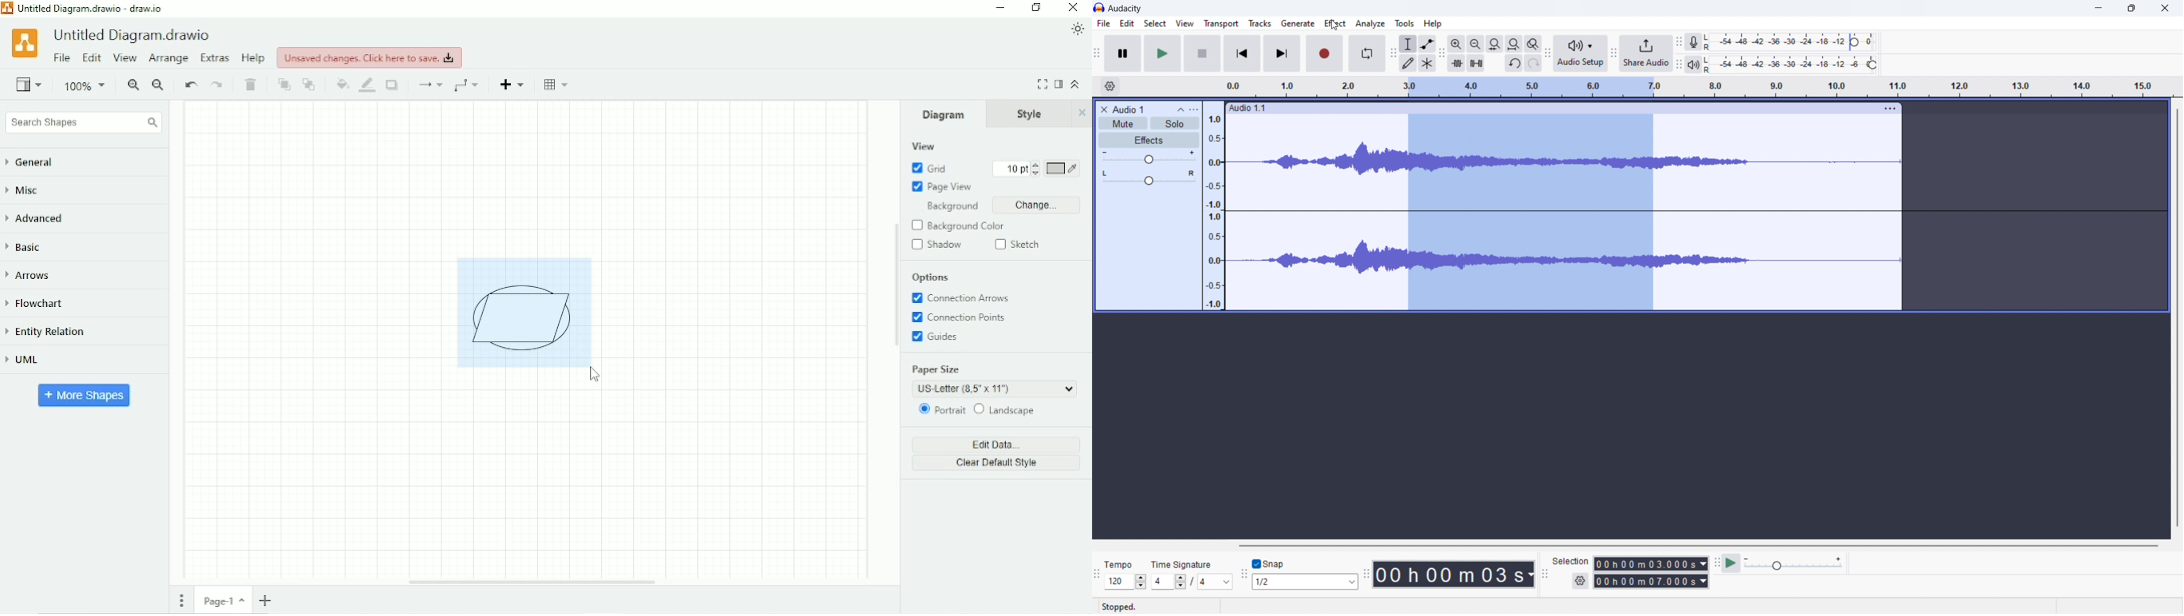  I want to click on skip to start, so click(1241, 54).